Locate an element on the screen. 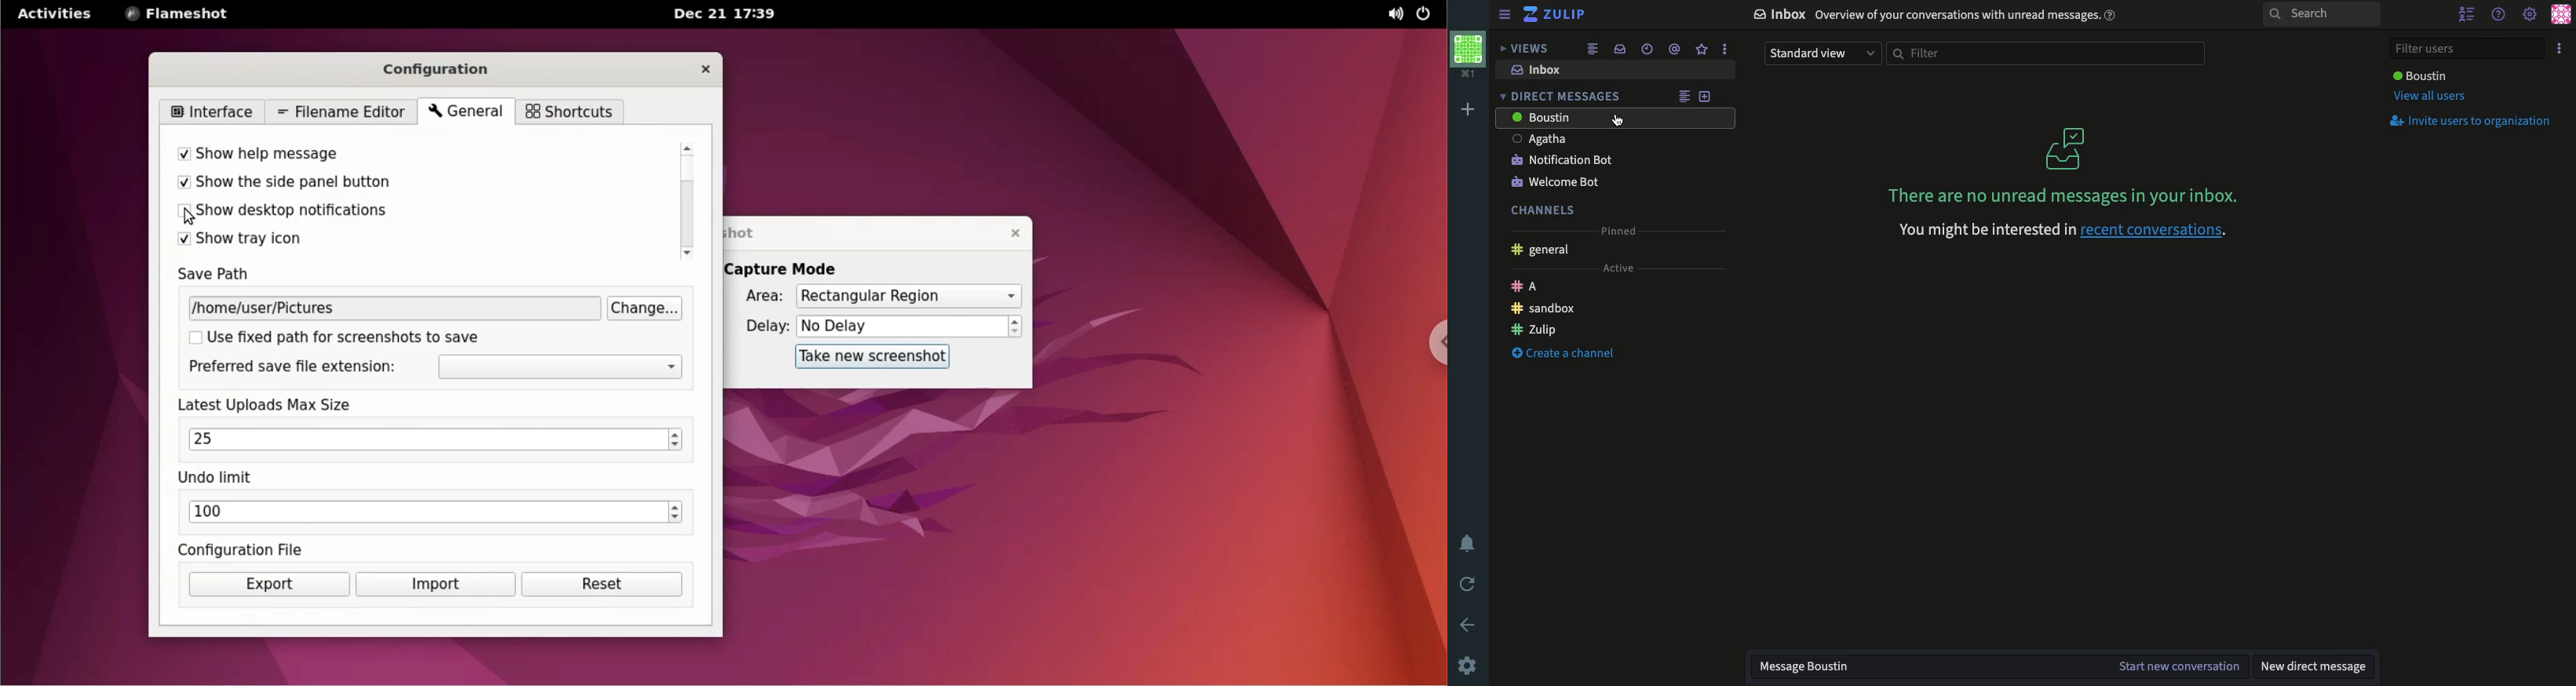 The height and width of the screenshot is (700, 2576). Create channel is located at coordinates (1567, 354).